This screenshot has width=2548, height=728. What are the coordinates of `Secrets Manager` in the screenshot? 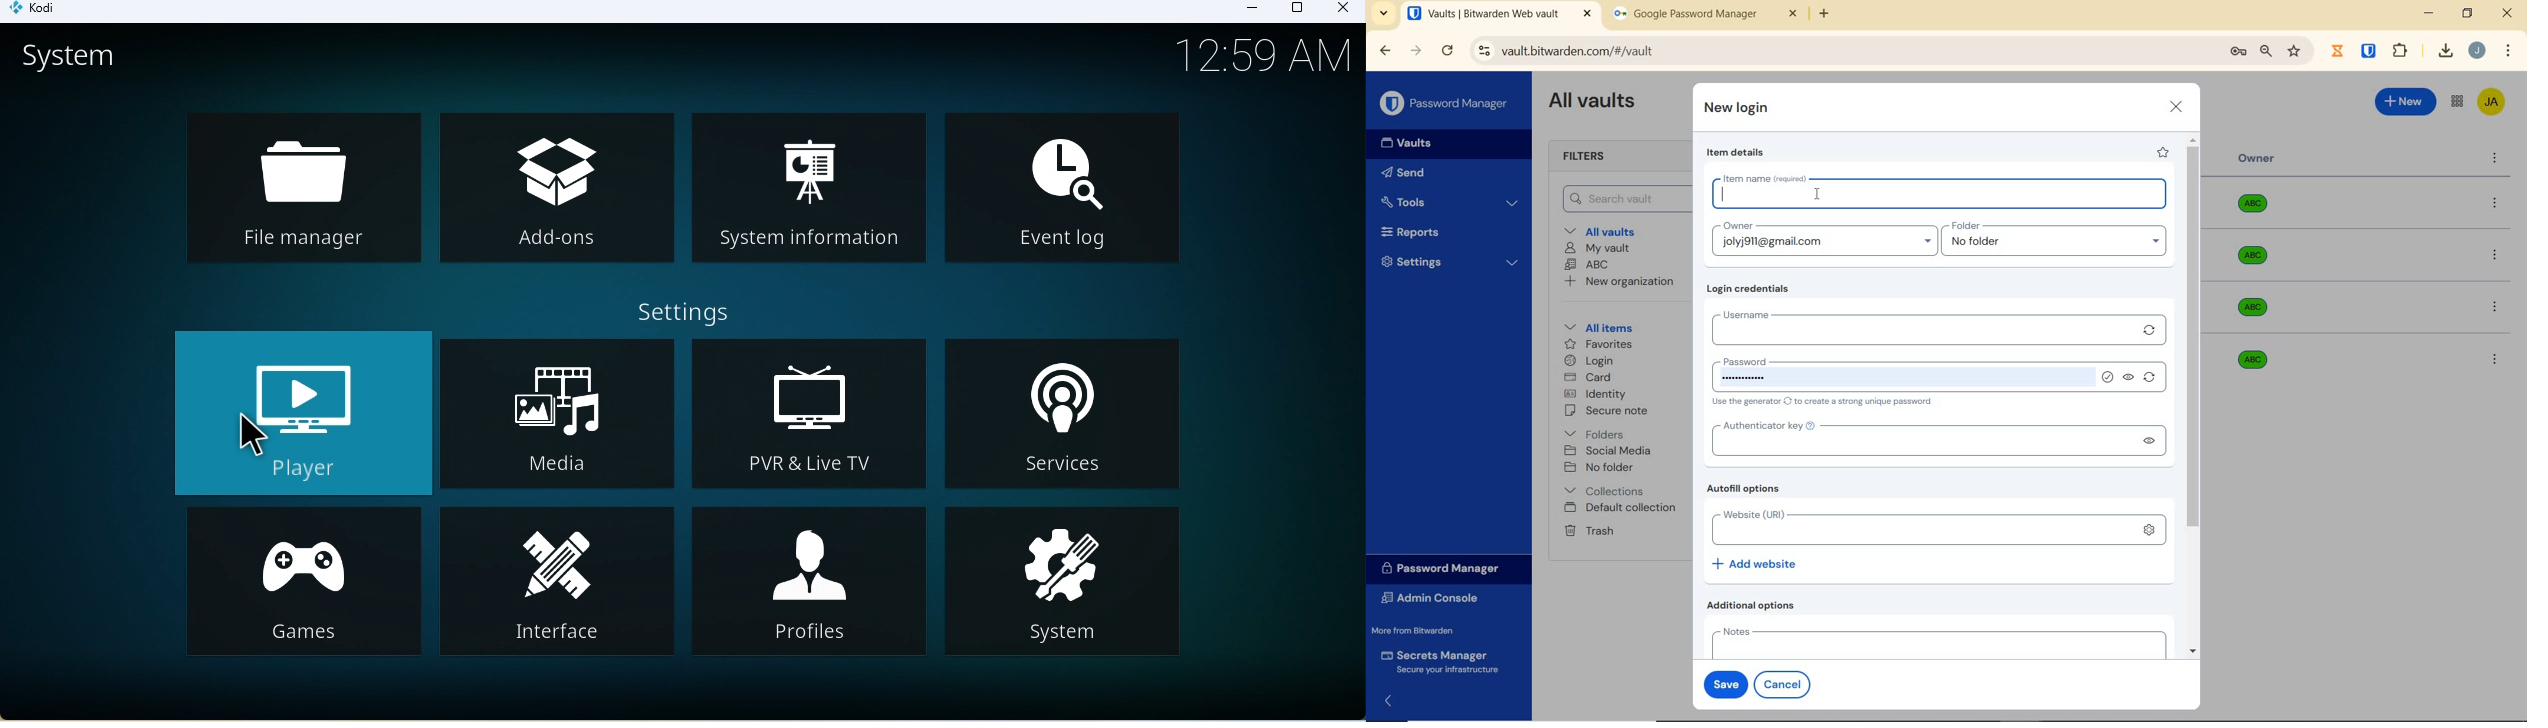 It's located at (1437, 663).